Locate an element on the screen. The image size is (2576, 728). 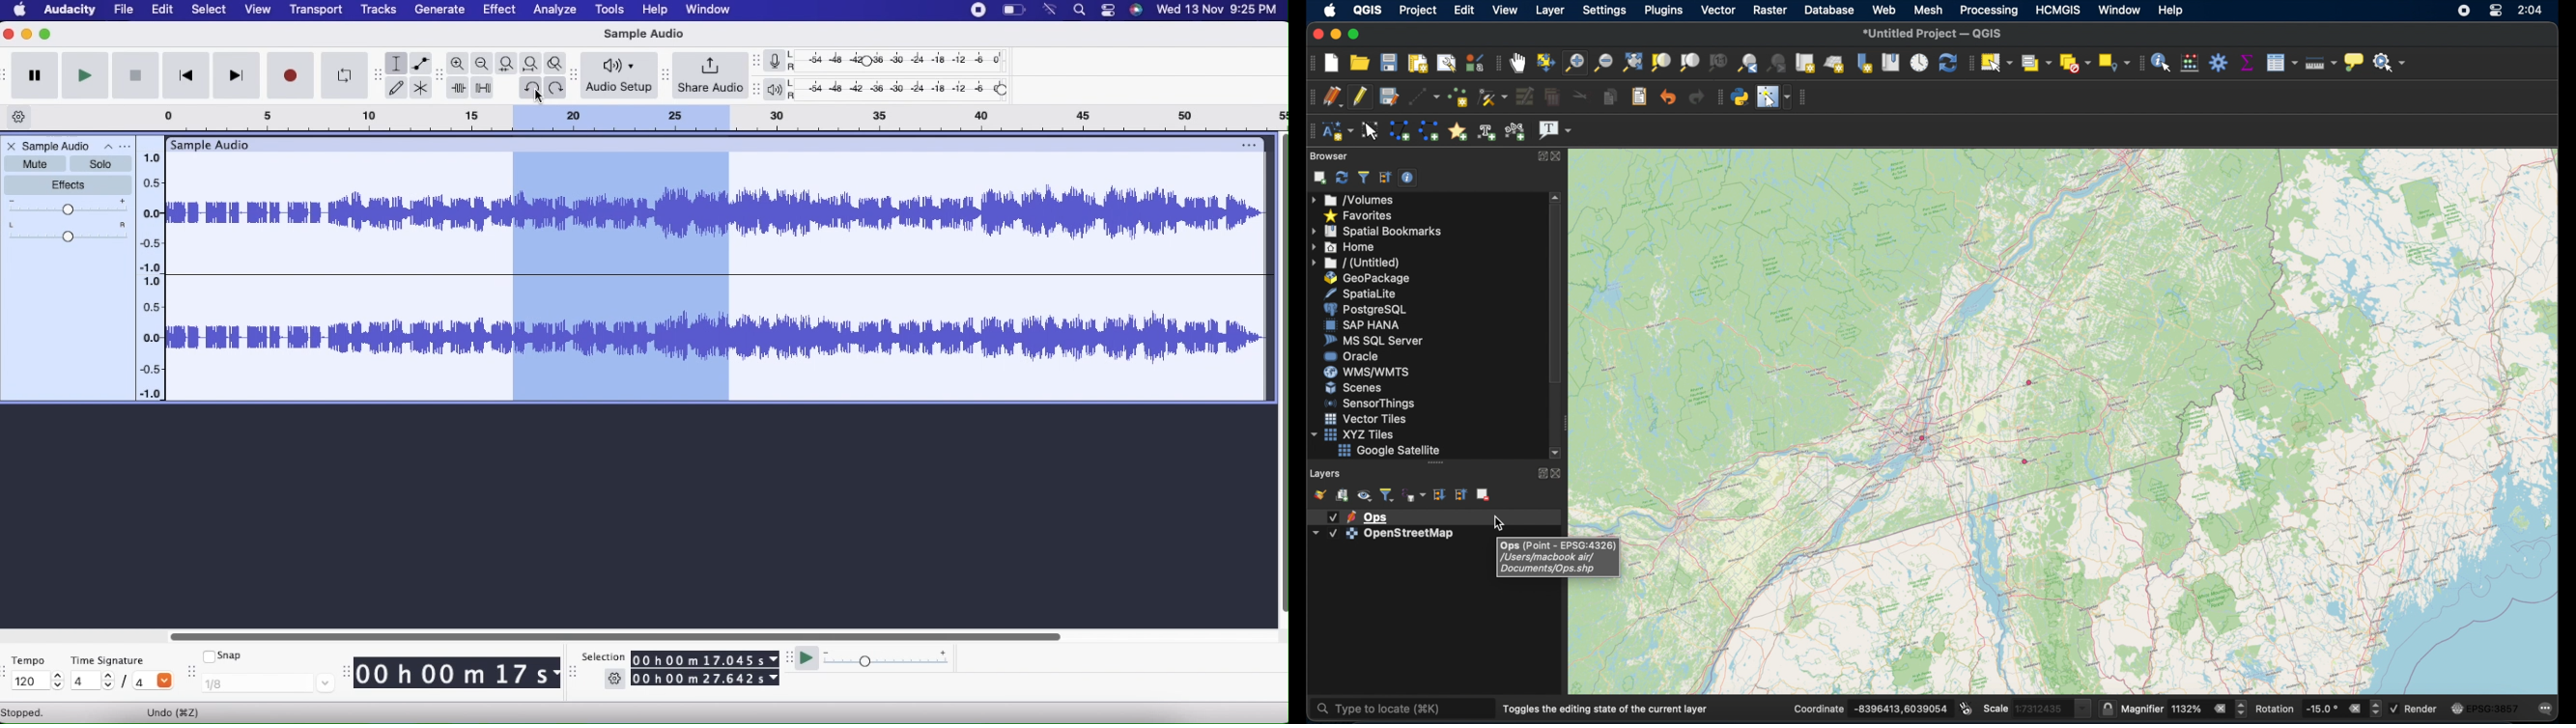
Help is located at coordinates (656, 12).